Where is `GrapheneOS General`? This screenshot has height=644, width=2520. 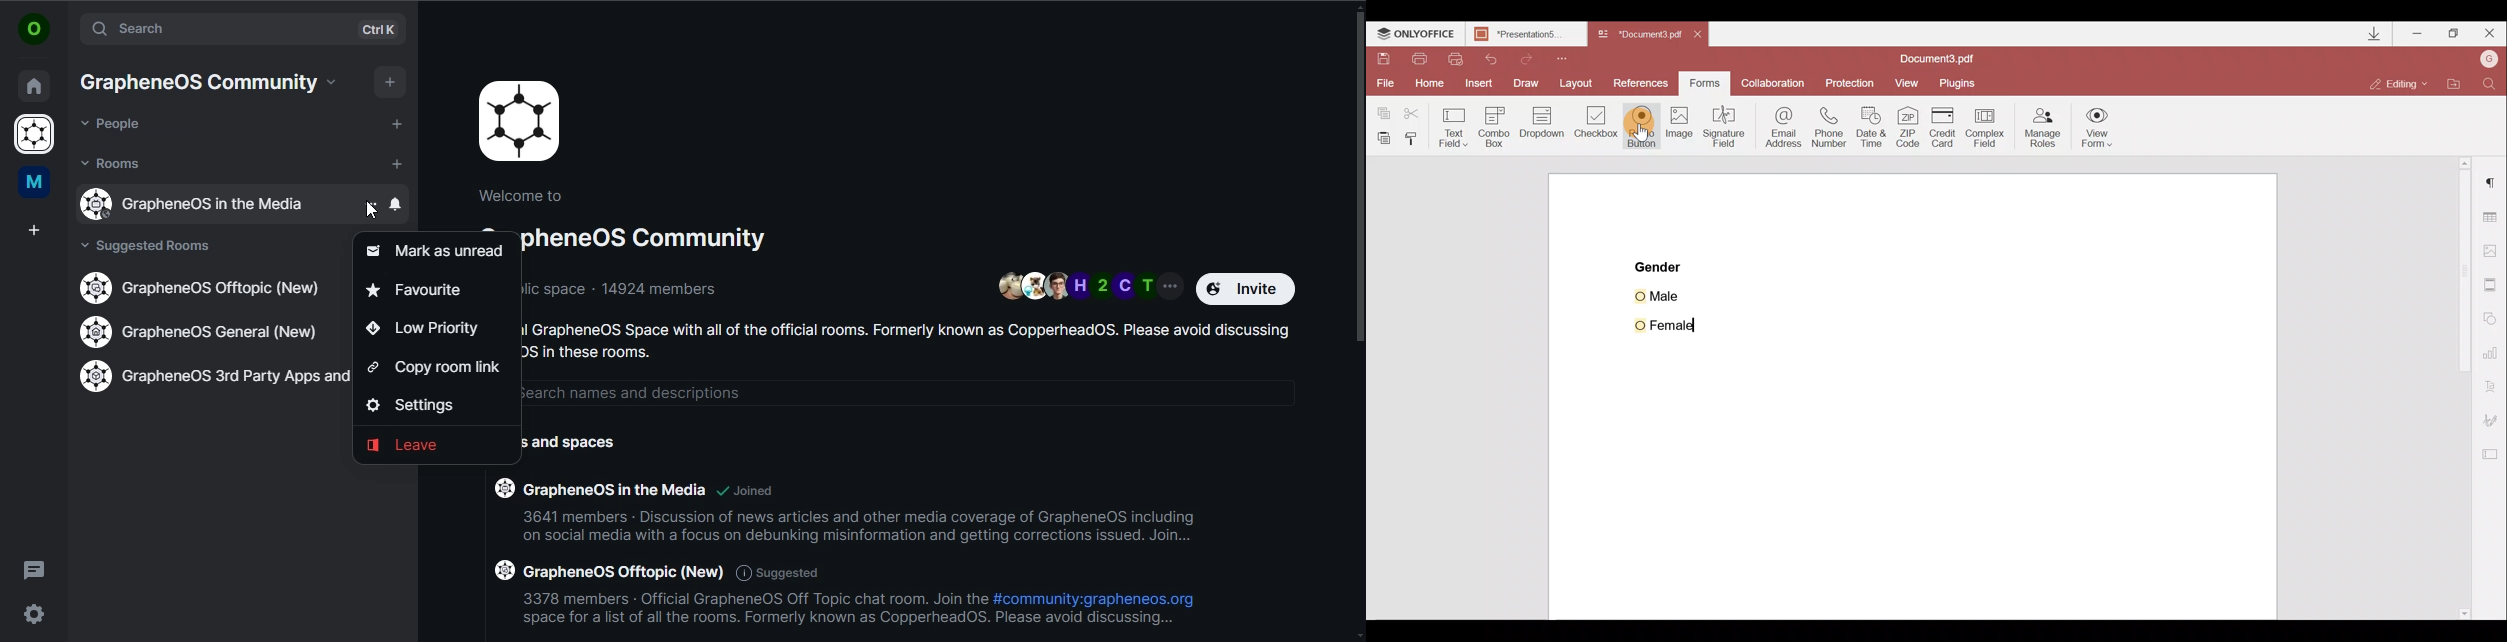 GrapheneOS General is located at coordinates (206, 334).